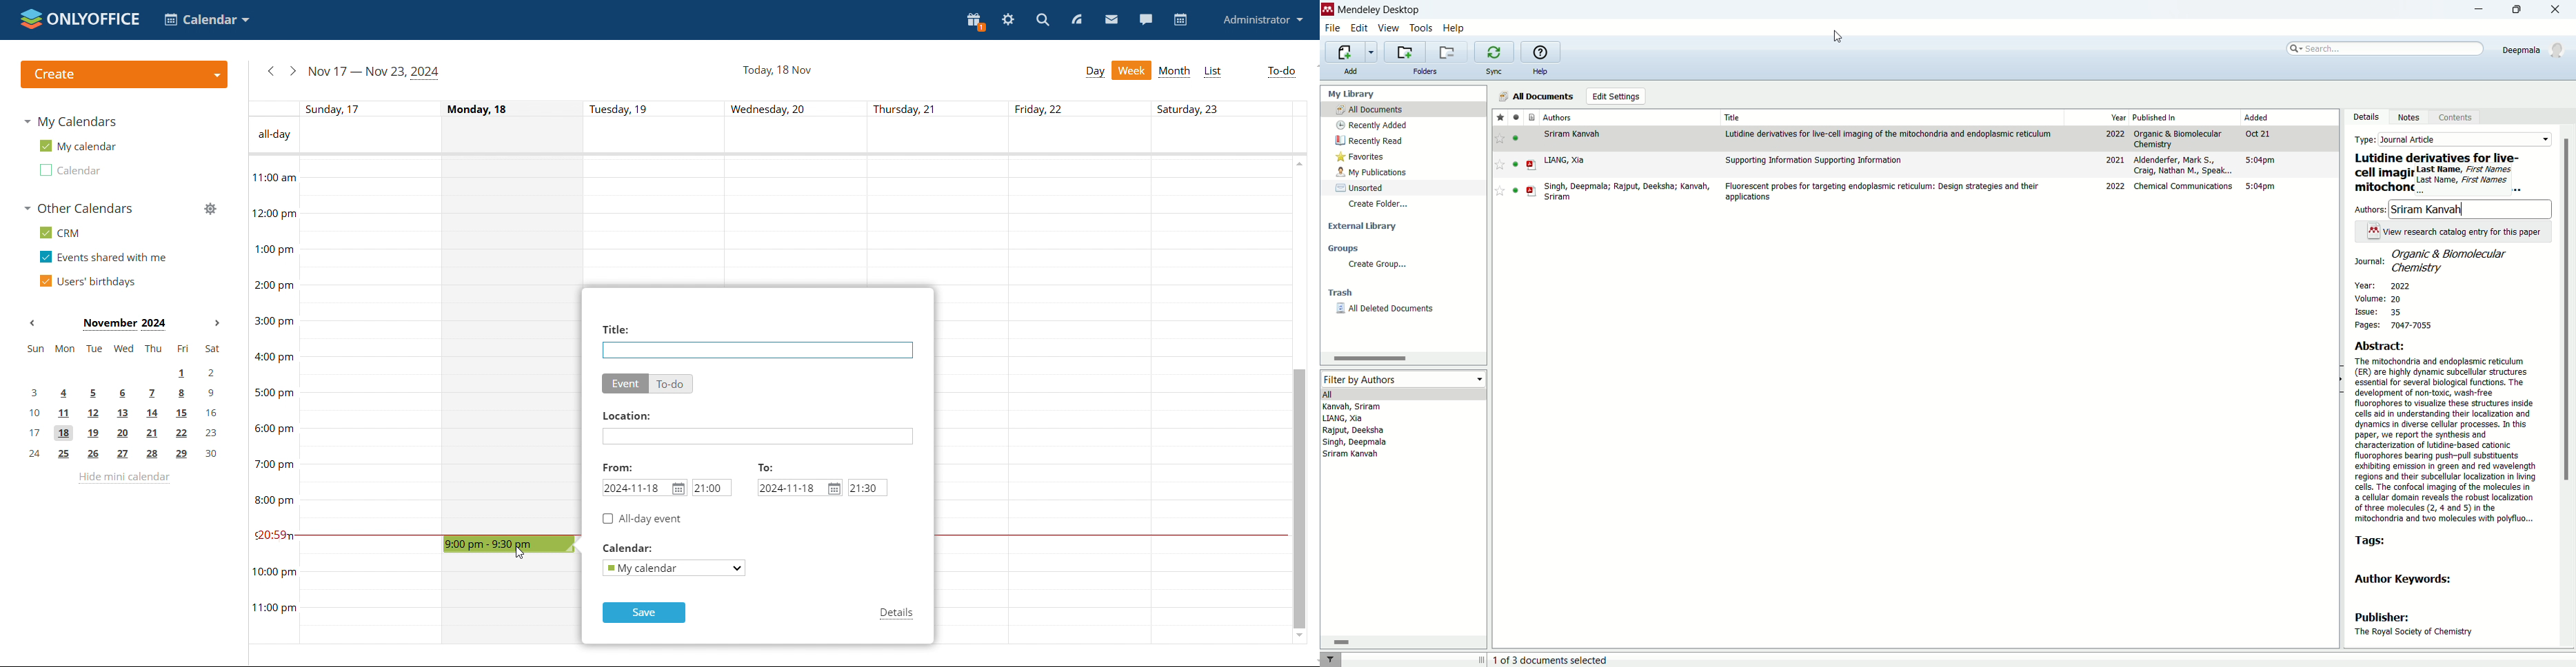 The height and width of the screenshot is (672, 2576). What do you see at coordinates (2114, 134) in the screenshot?
I see `2022` at bounding box center [2114, 134].